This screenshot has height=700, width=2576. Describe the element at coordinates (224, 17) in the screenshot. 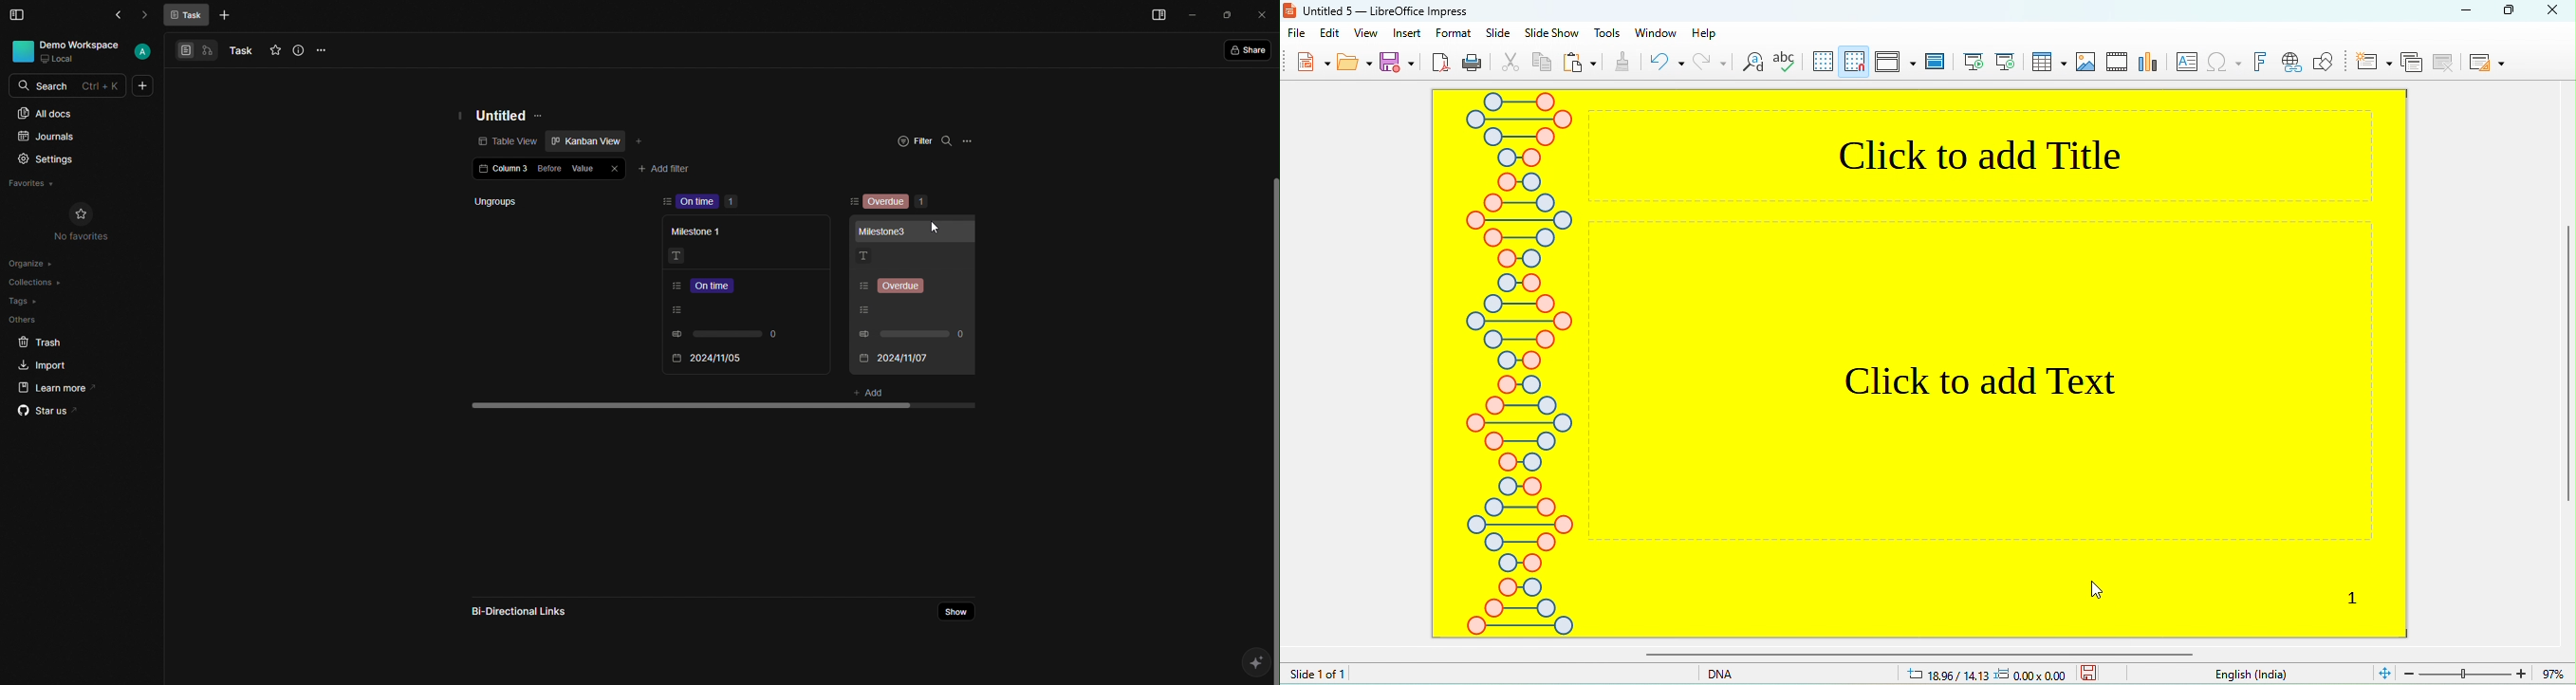

I see `More` at that location.